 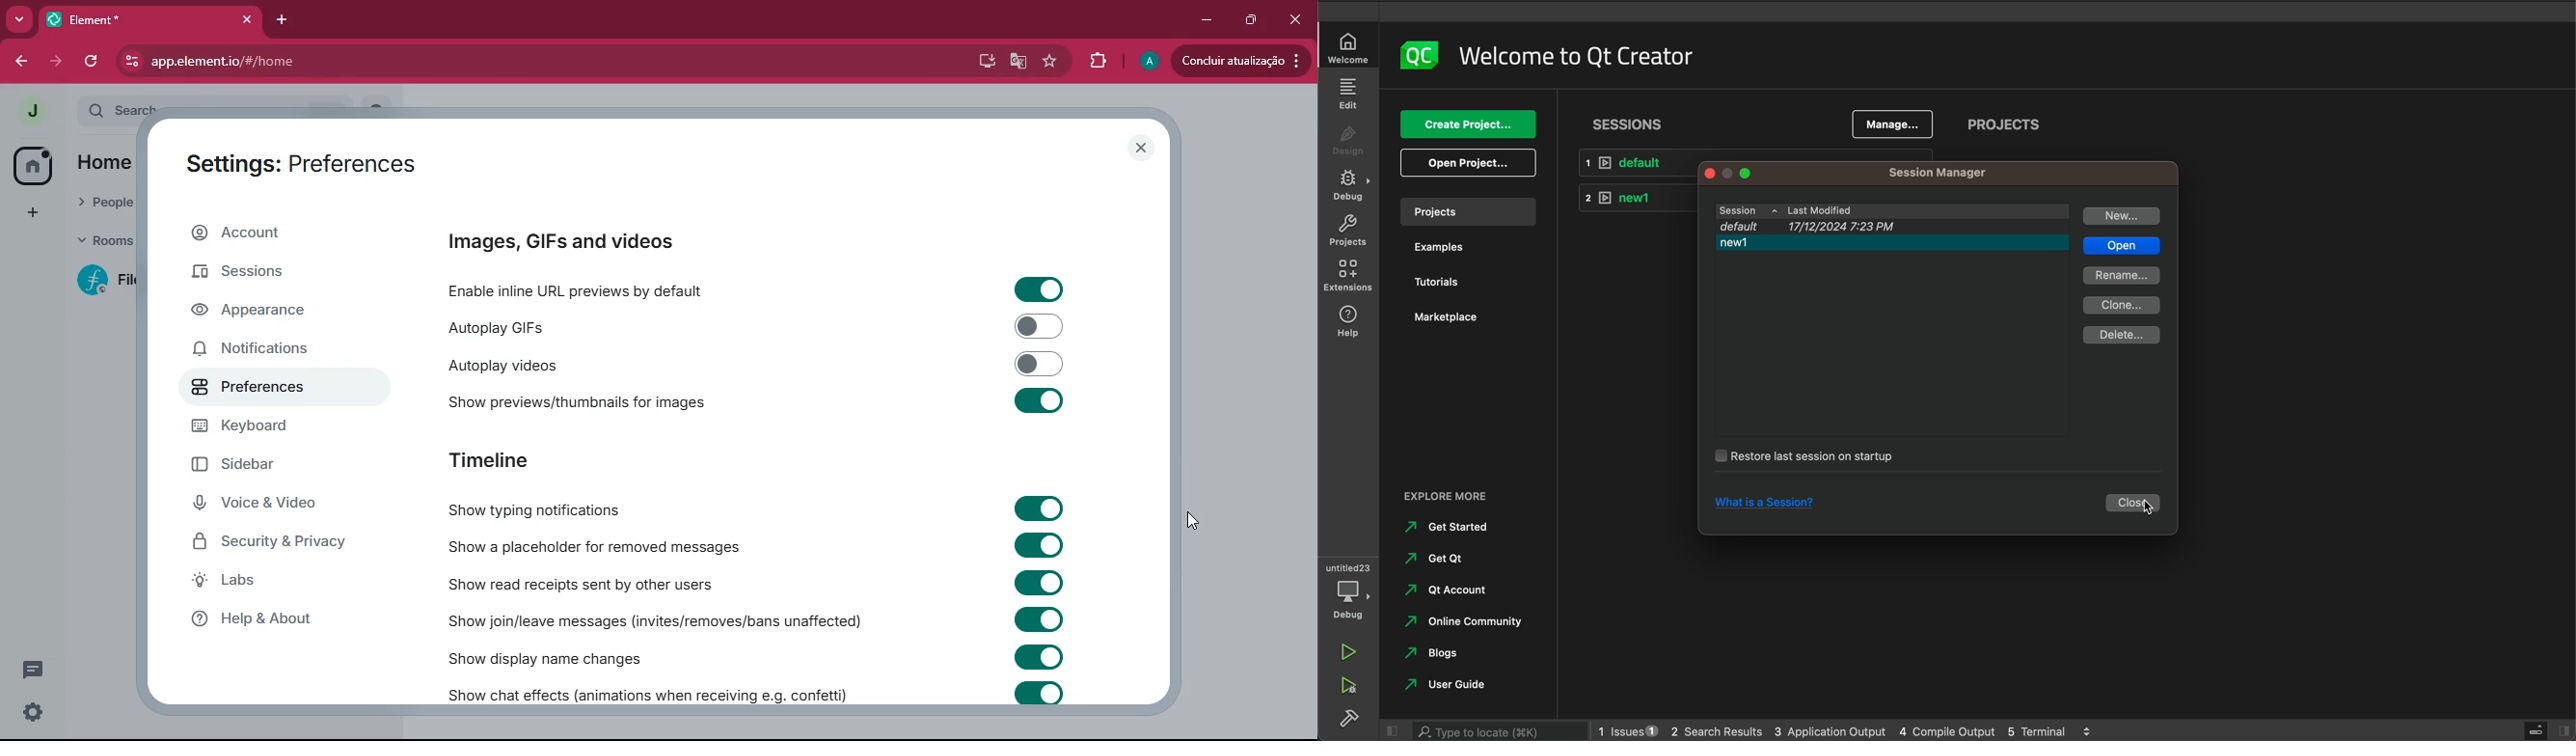 What do you see at coordinates (1459, 622) in the screenshot?
I see `online community` at bounding box center [1459, 622].